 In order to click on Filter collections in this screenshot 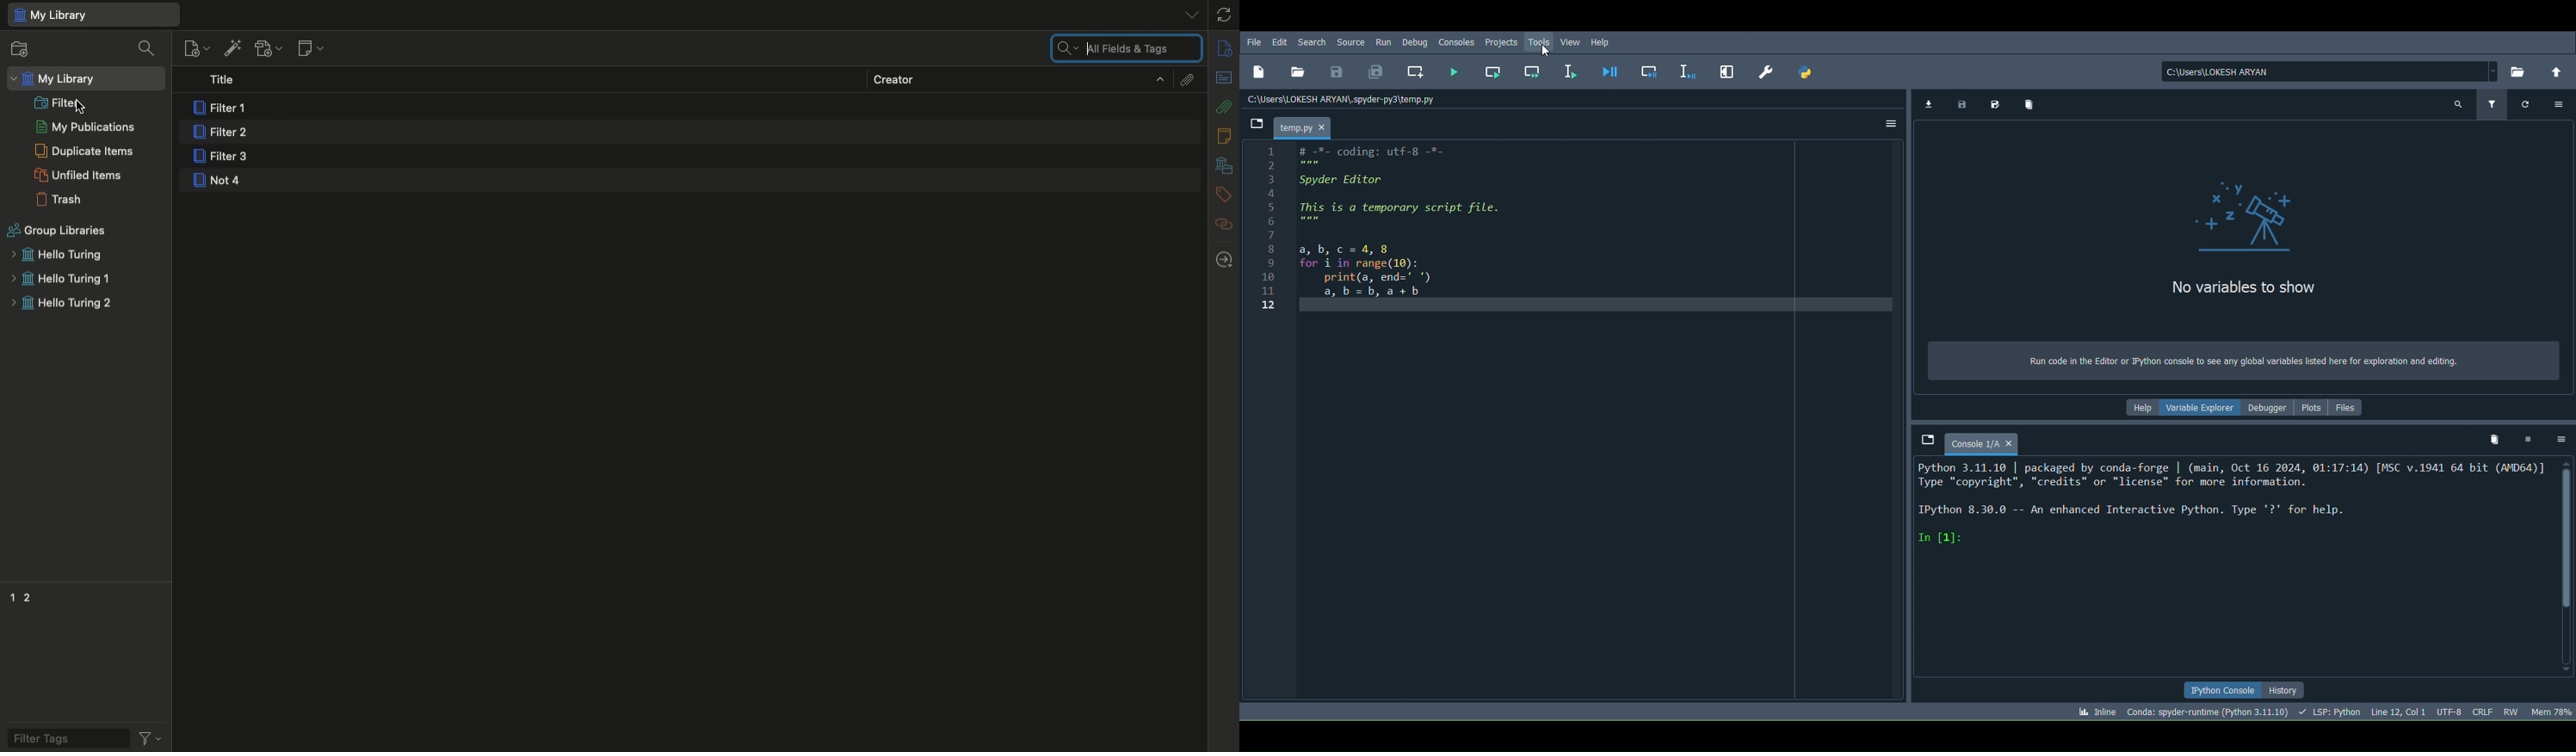, I will do `click(149, 48)`.